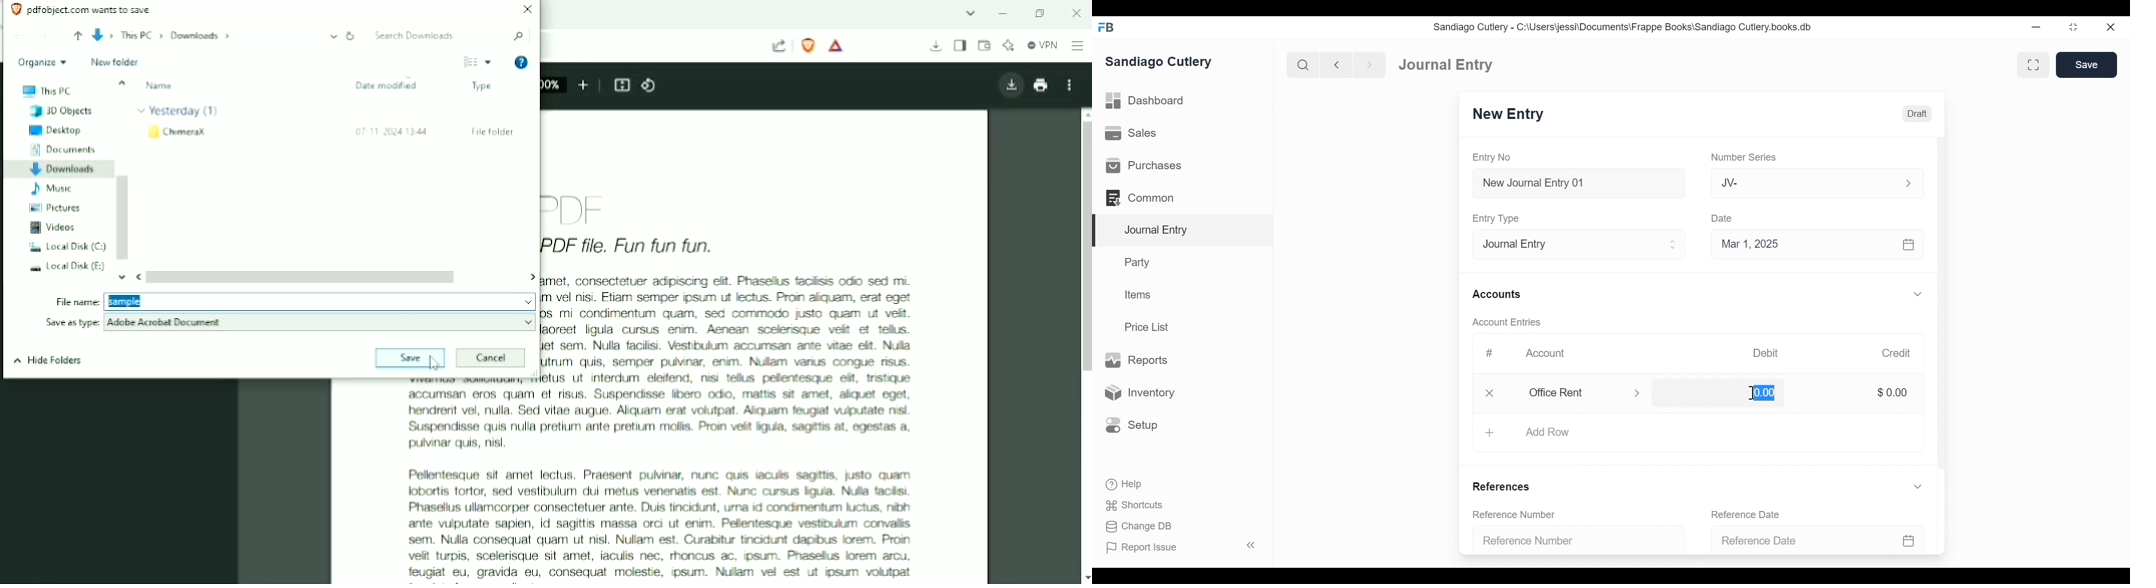 This screenshot has height=588, width=2156. What do you see at coordinates (1768, 353) in the screenshot?
I see `Debit` at bounding box center [1768, 353].